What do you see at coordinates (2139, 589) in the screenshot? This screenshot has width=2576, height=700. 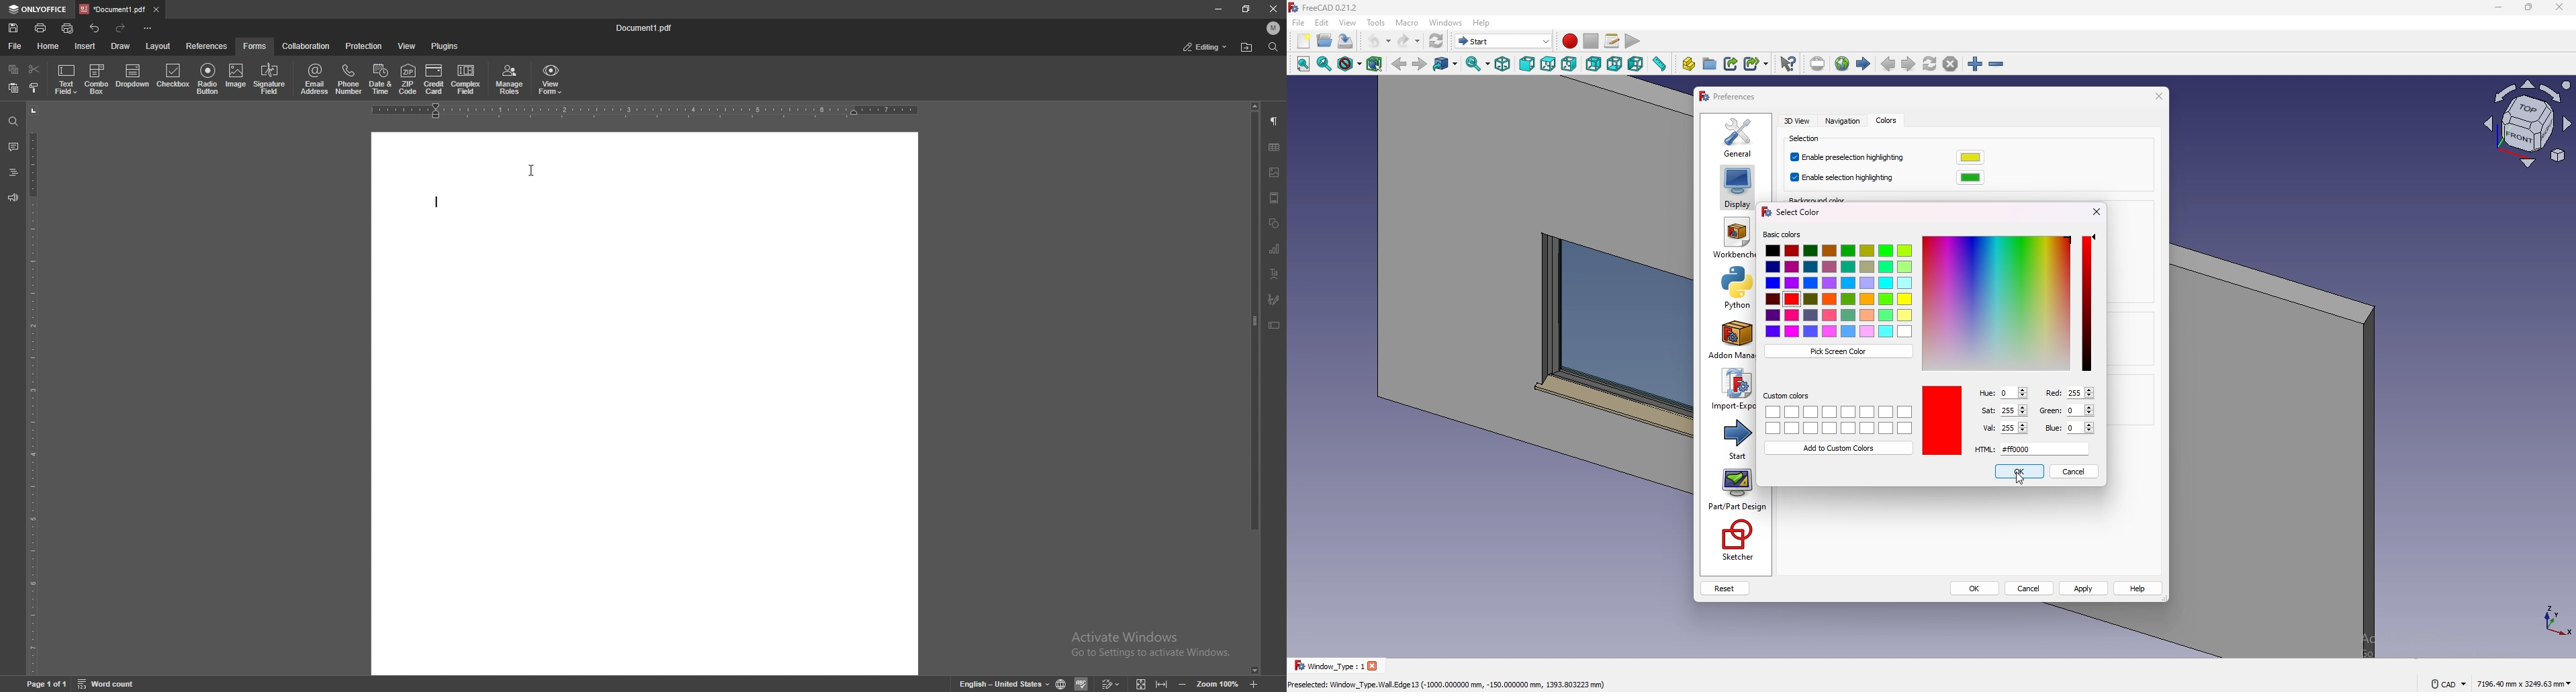 I see `help` at bounding box center [2139, 589].